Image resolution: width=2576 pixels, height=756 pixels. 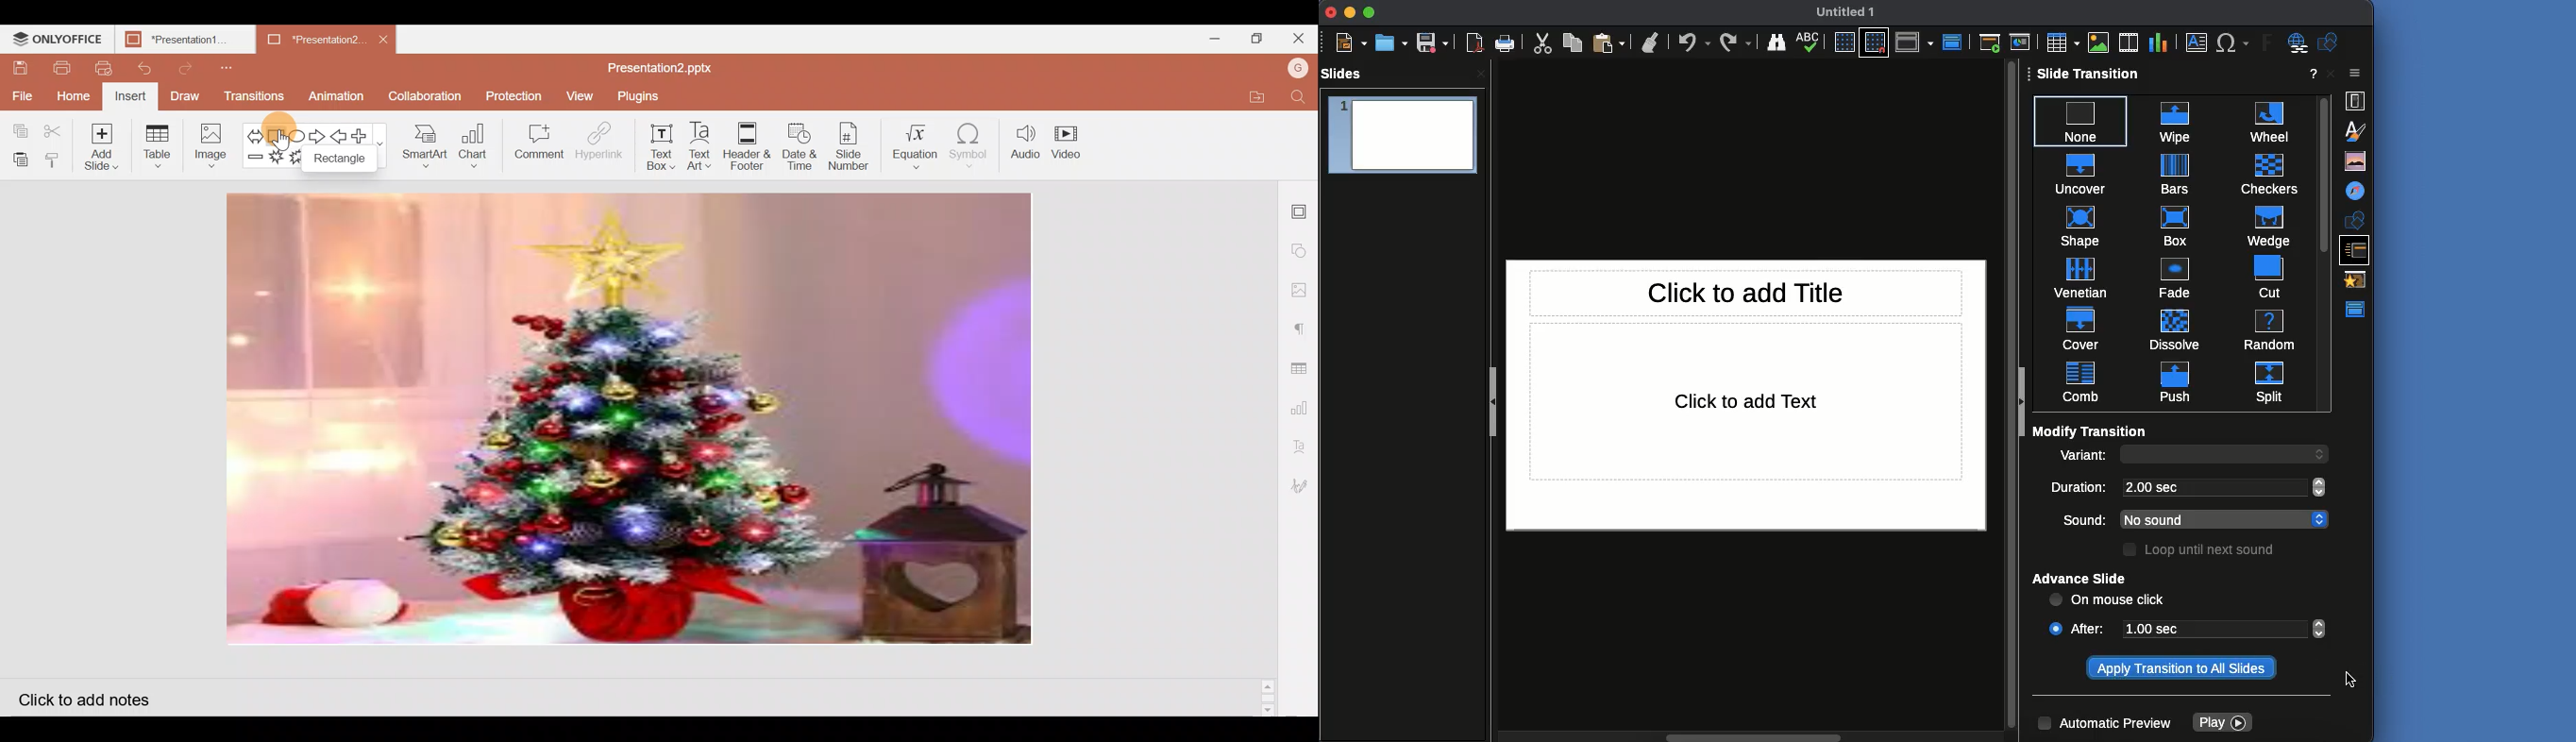 What do you see at coordinates (1747, 293) in the screenshot?
I see `Title` at bounding box center [1747, 293].